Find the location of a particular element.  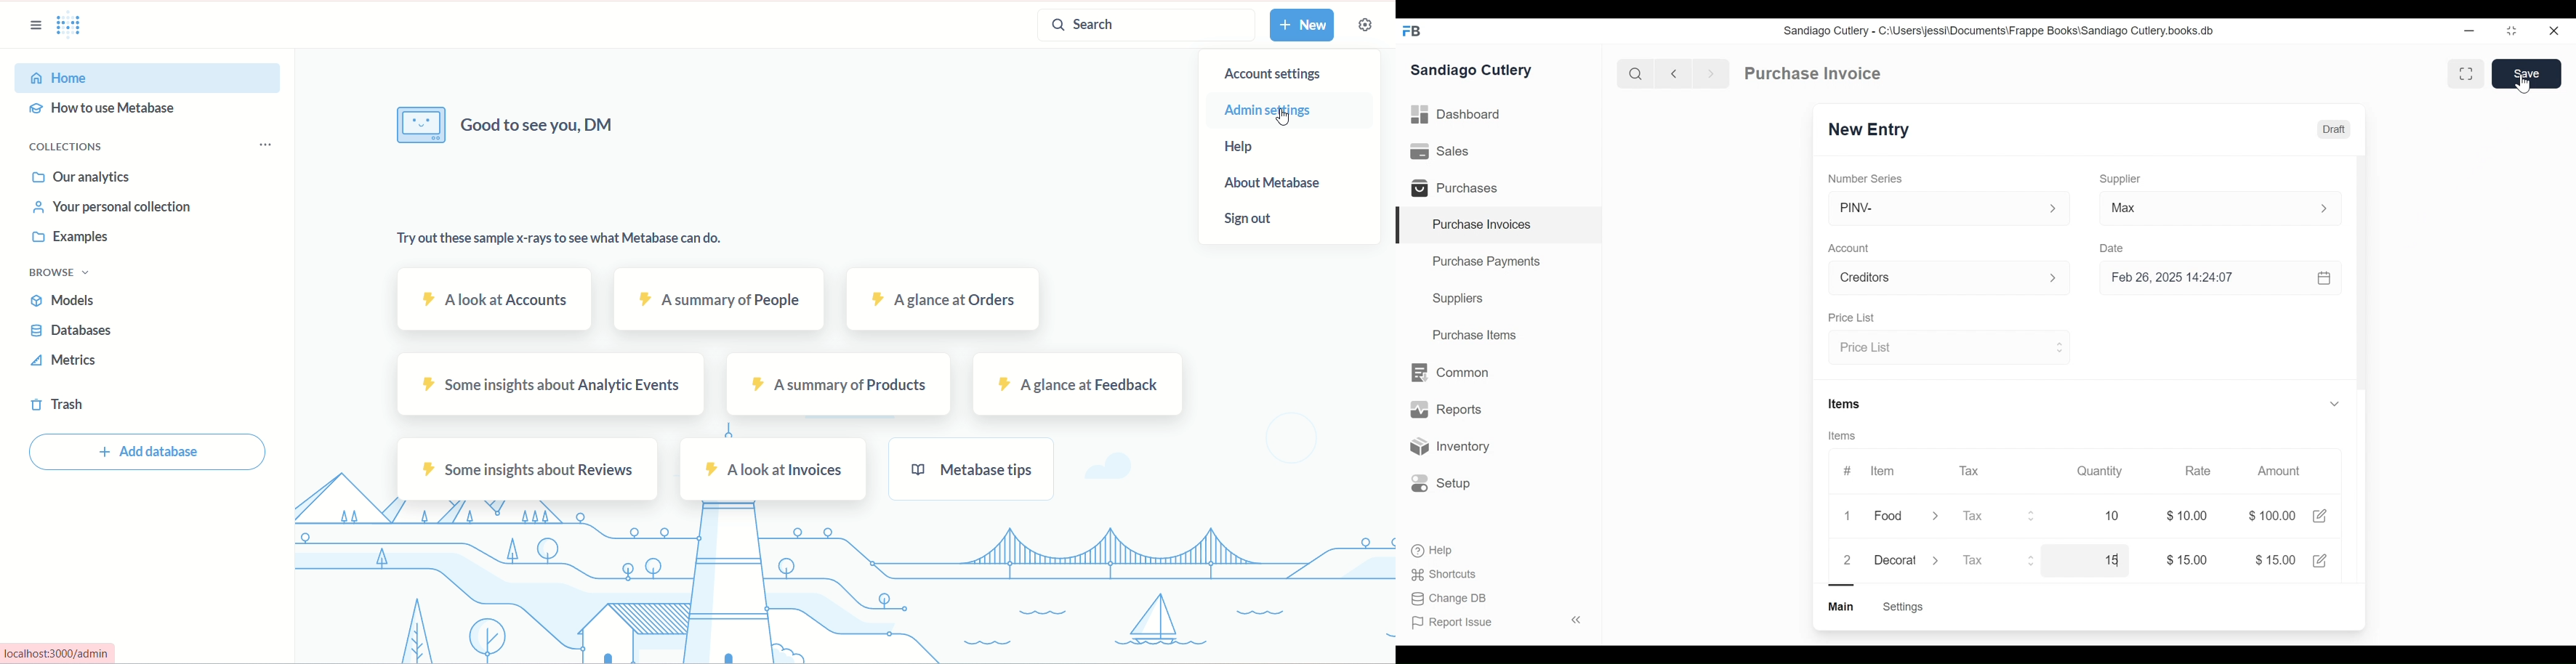

Report Issue is located at coordinates (1496, 622).